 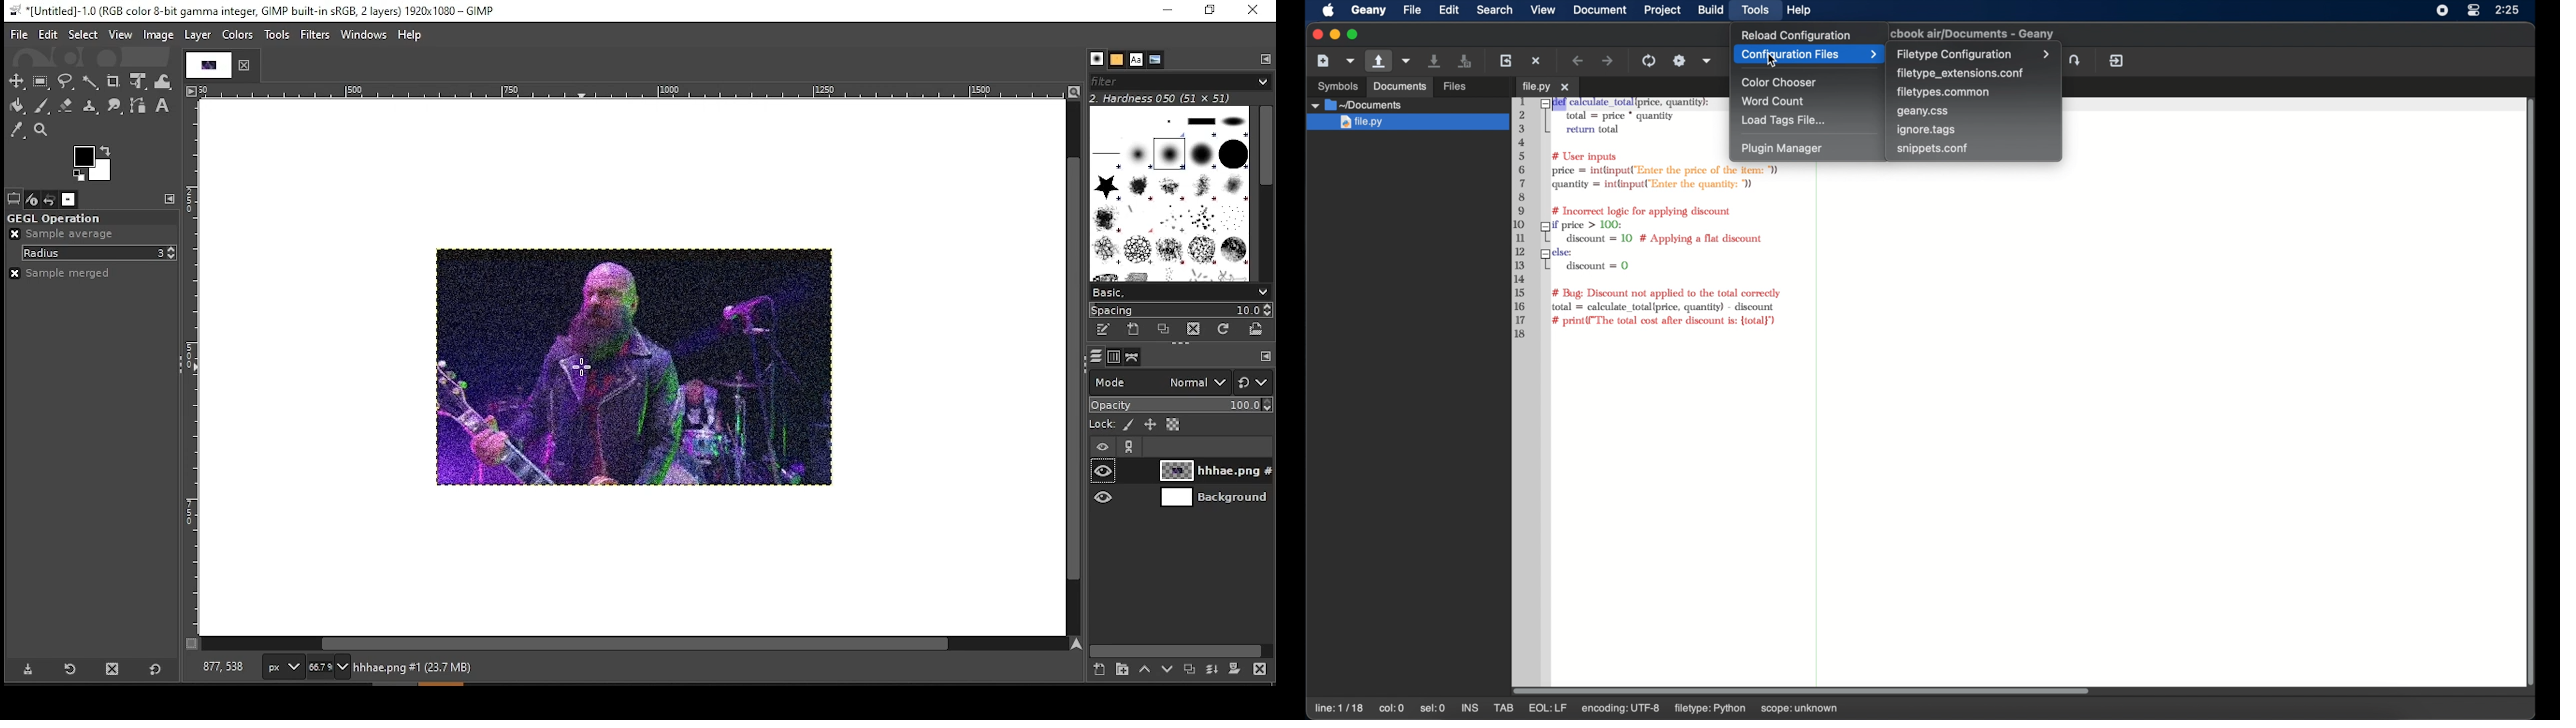 What do you see at coordinates (1166, 330) in the screenshot?
I see `duplicate this brush` at bounding box center [1166, 330].